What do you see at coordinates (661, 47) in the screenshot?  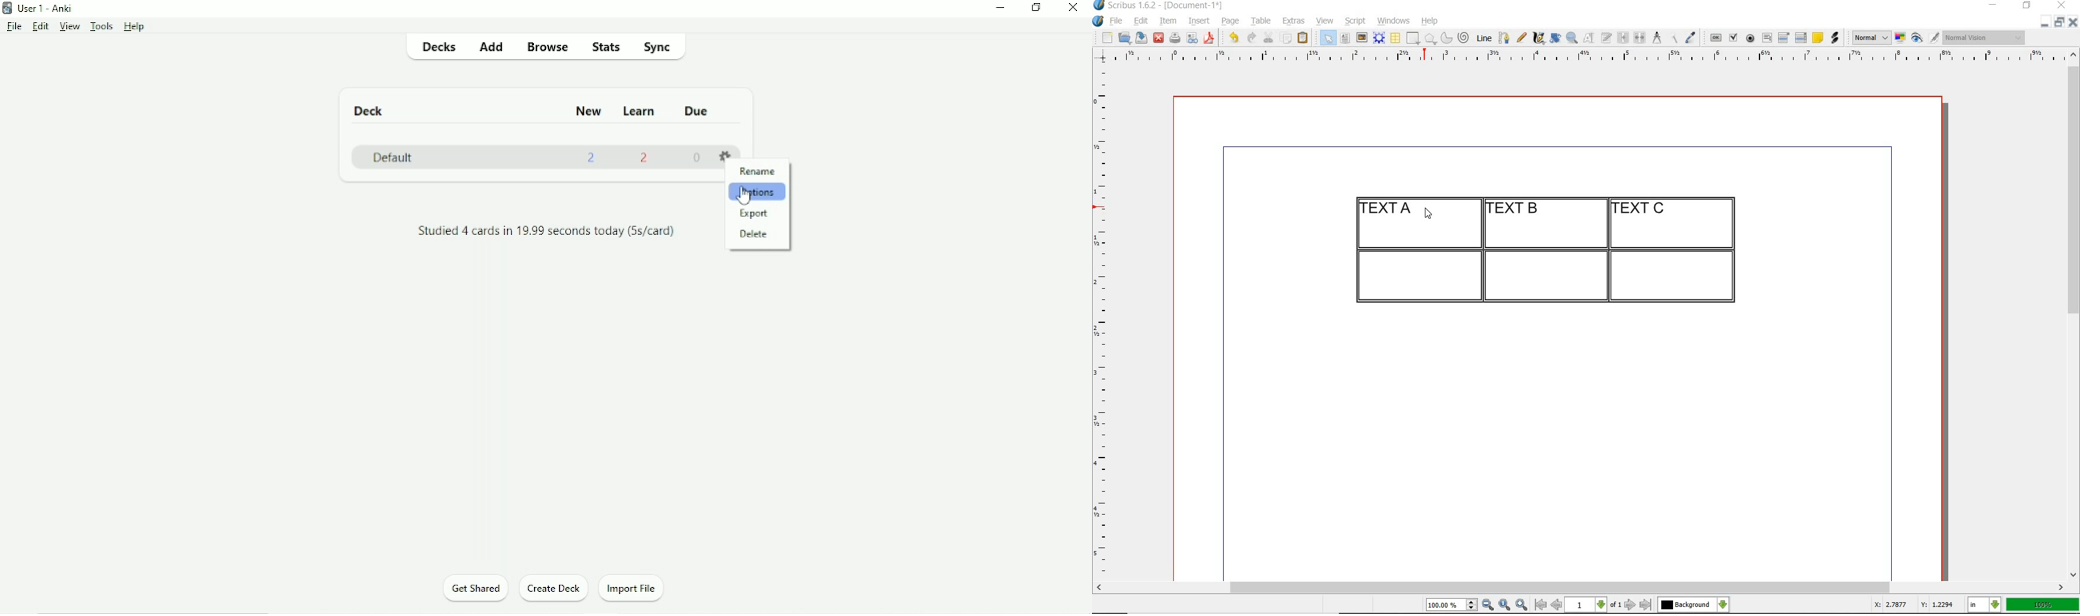 I see `Sync` at bounding box center [661, 47].